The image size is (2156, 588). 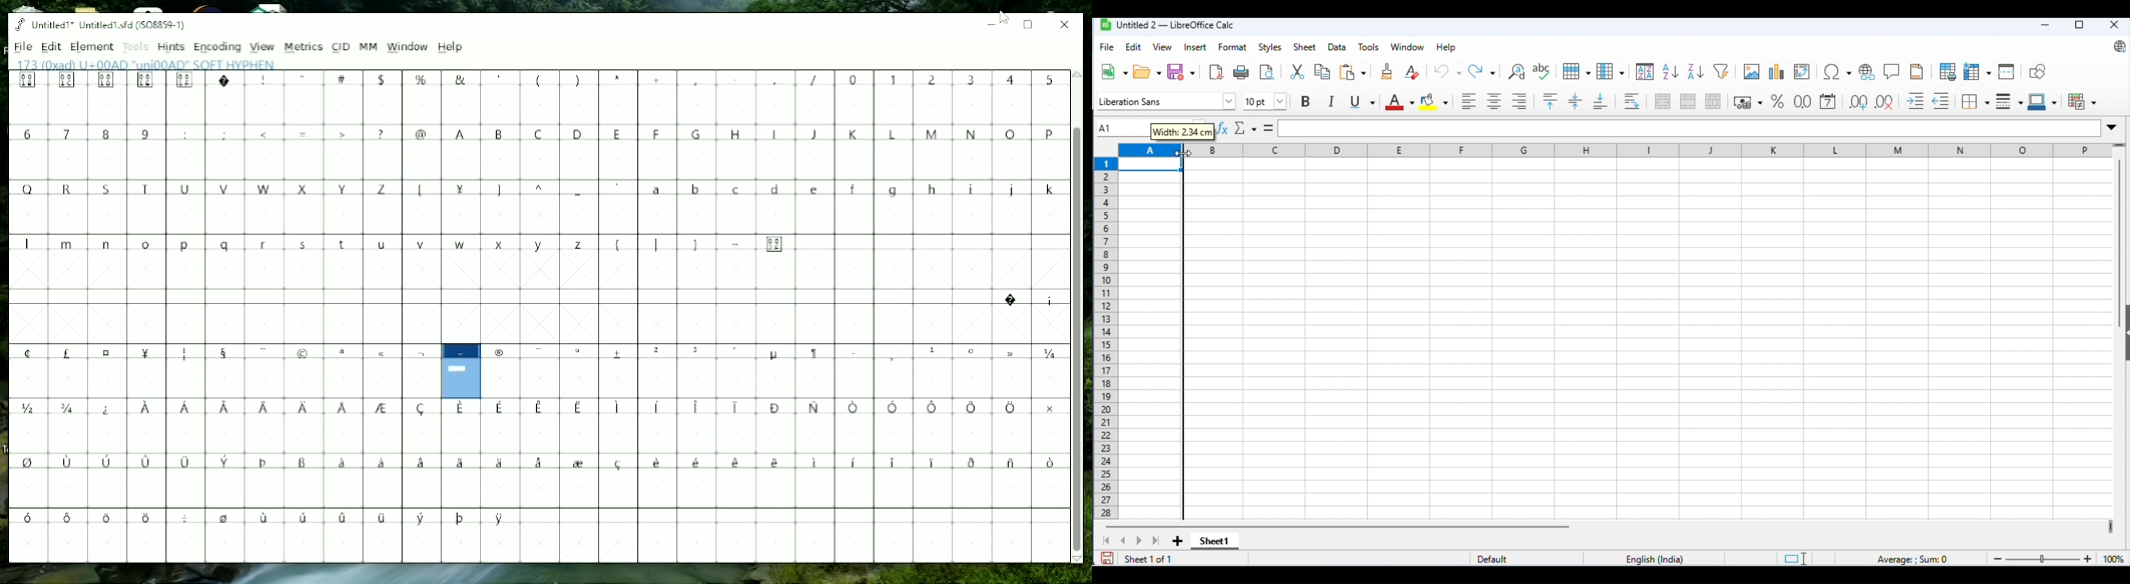 What do you see at coordinates (1714, 101) in the screenshot?
I see `unmerge cells` at bounding box center [1714, 101].